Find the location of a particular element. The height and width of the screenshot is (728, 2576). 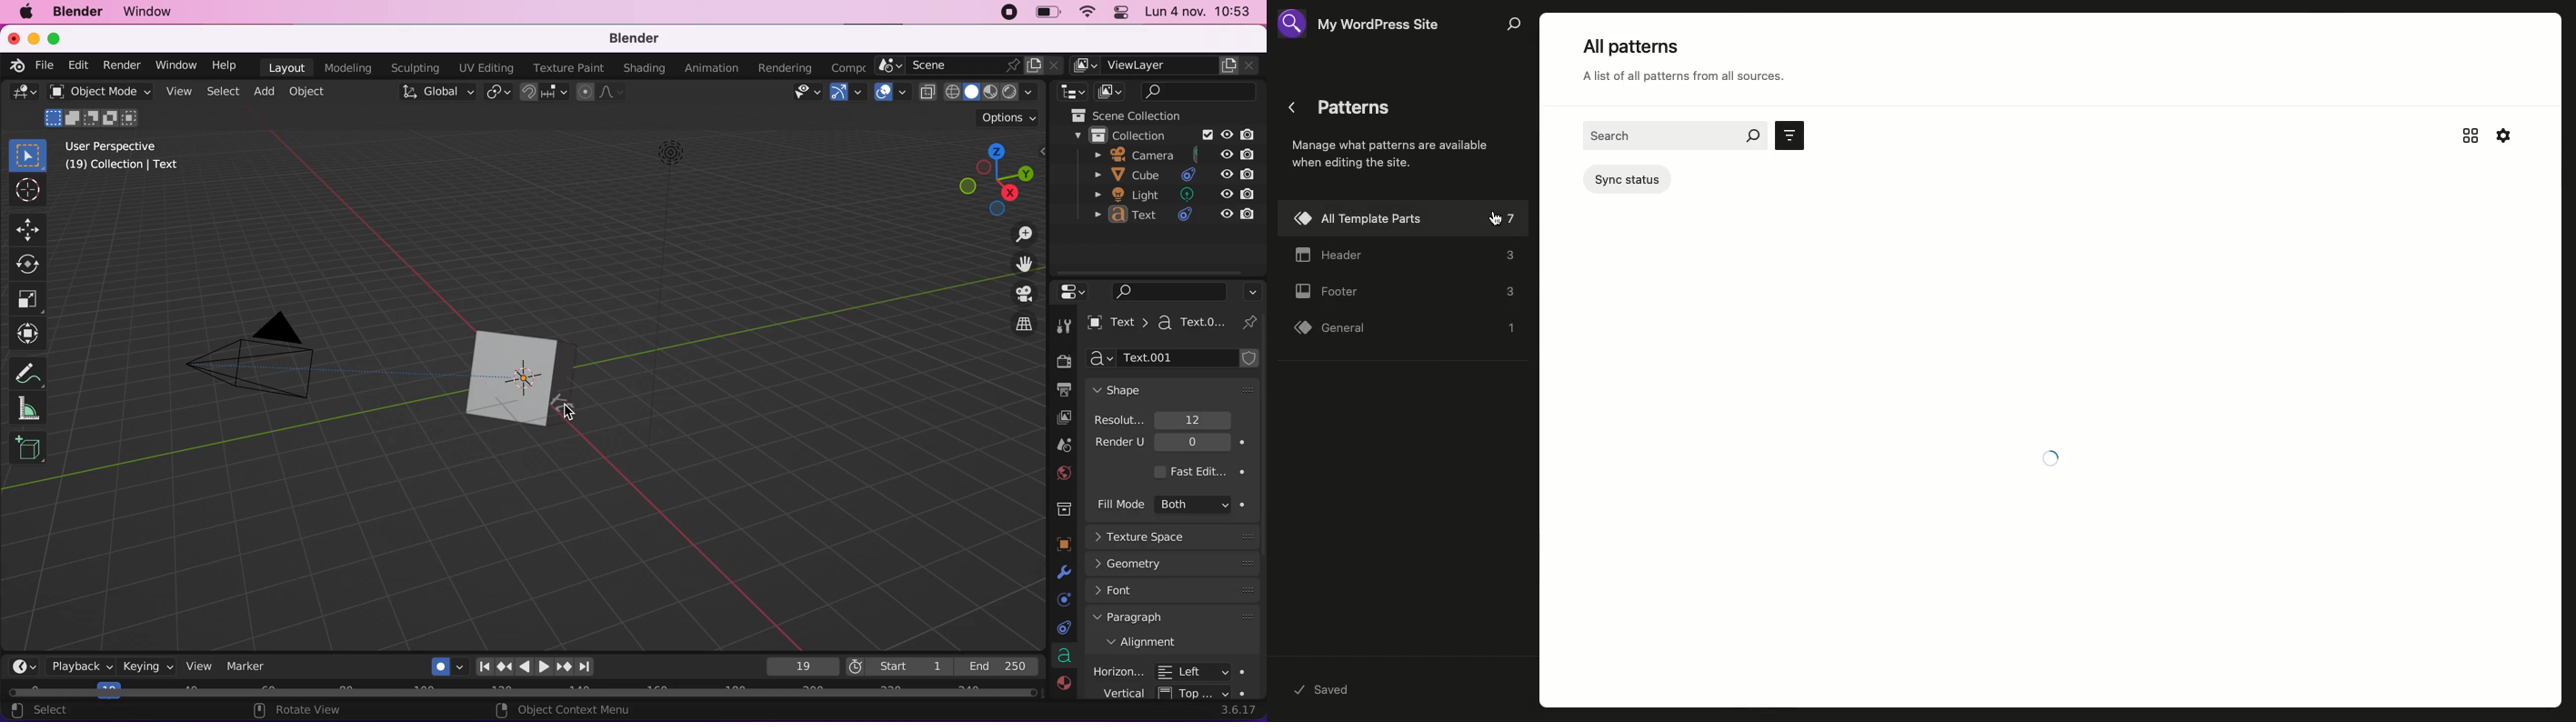

battery is located at coordinates (1047, 13).